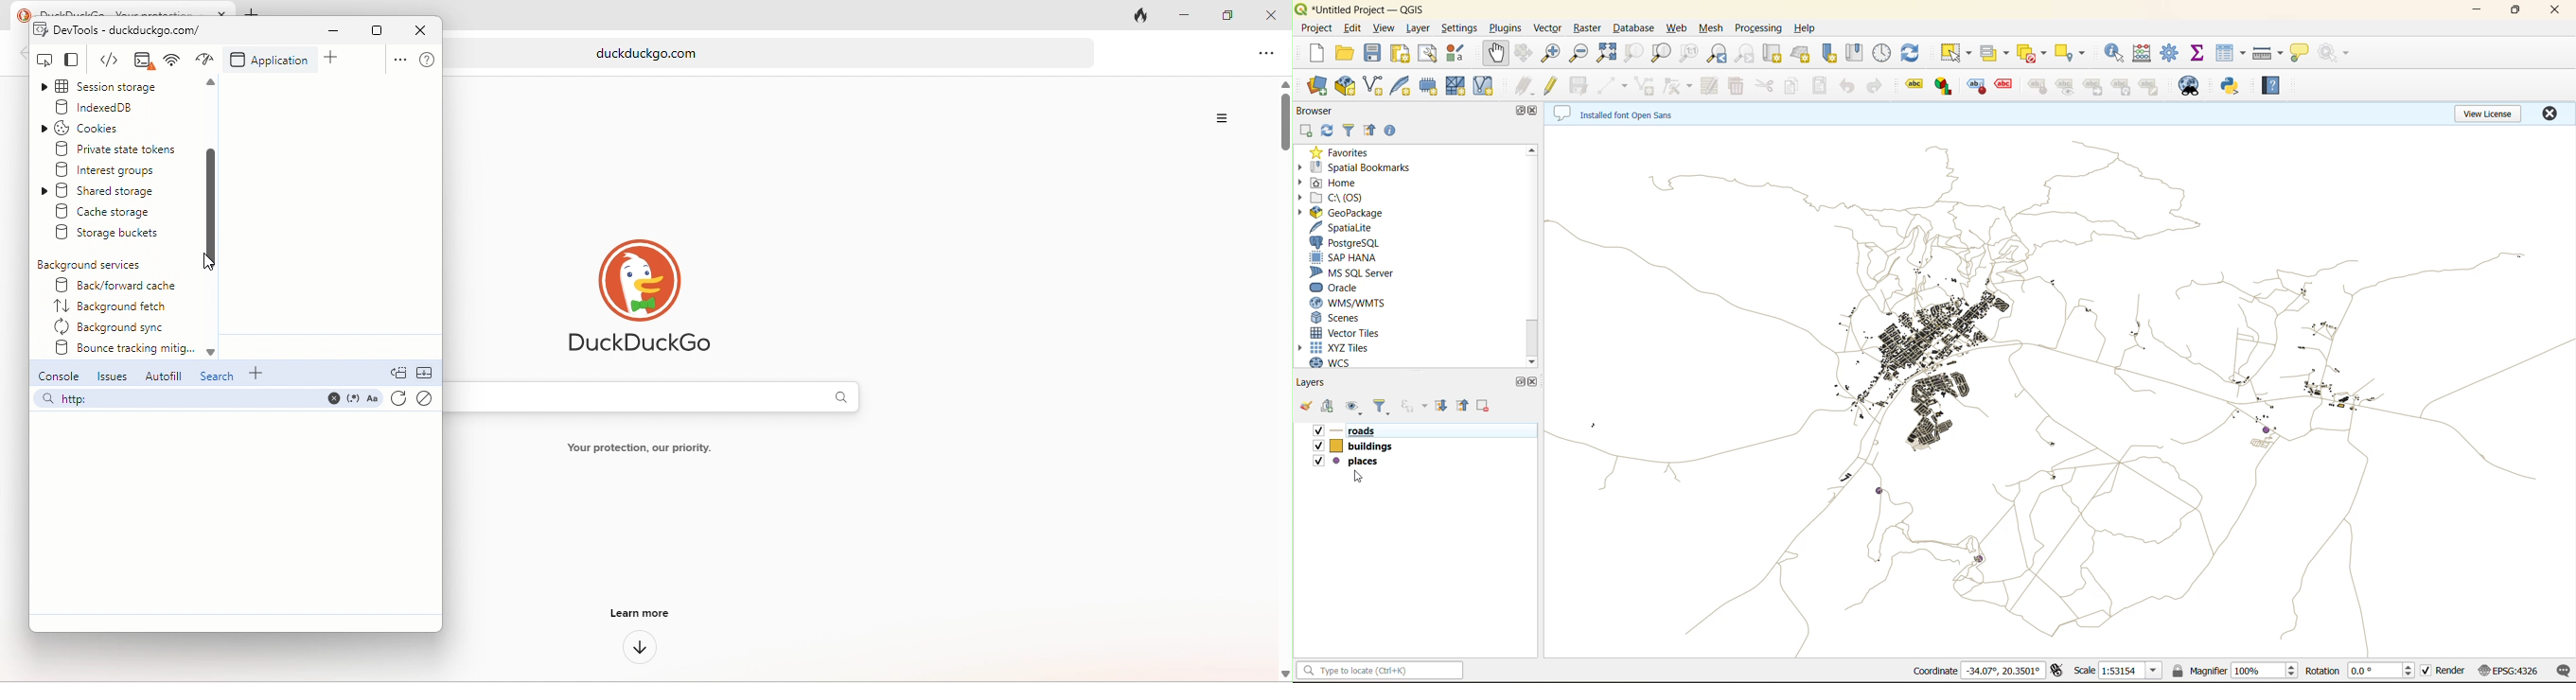  I want to click on xyz tiles, so click(1353, 347).